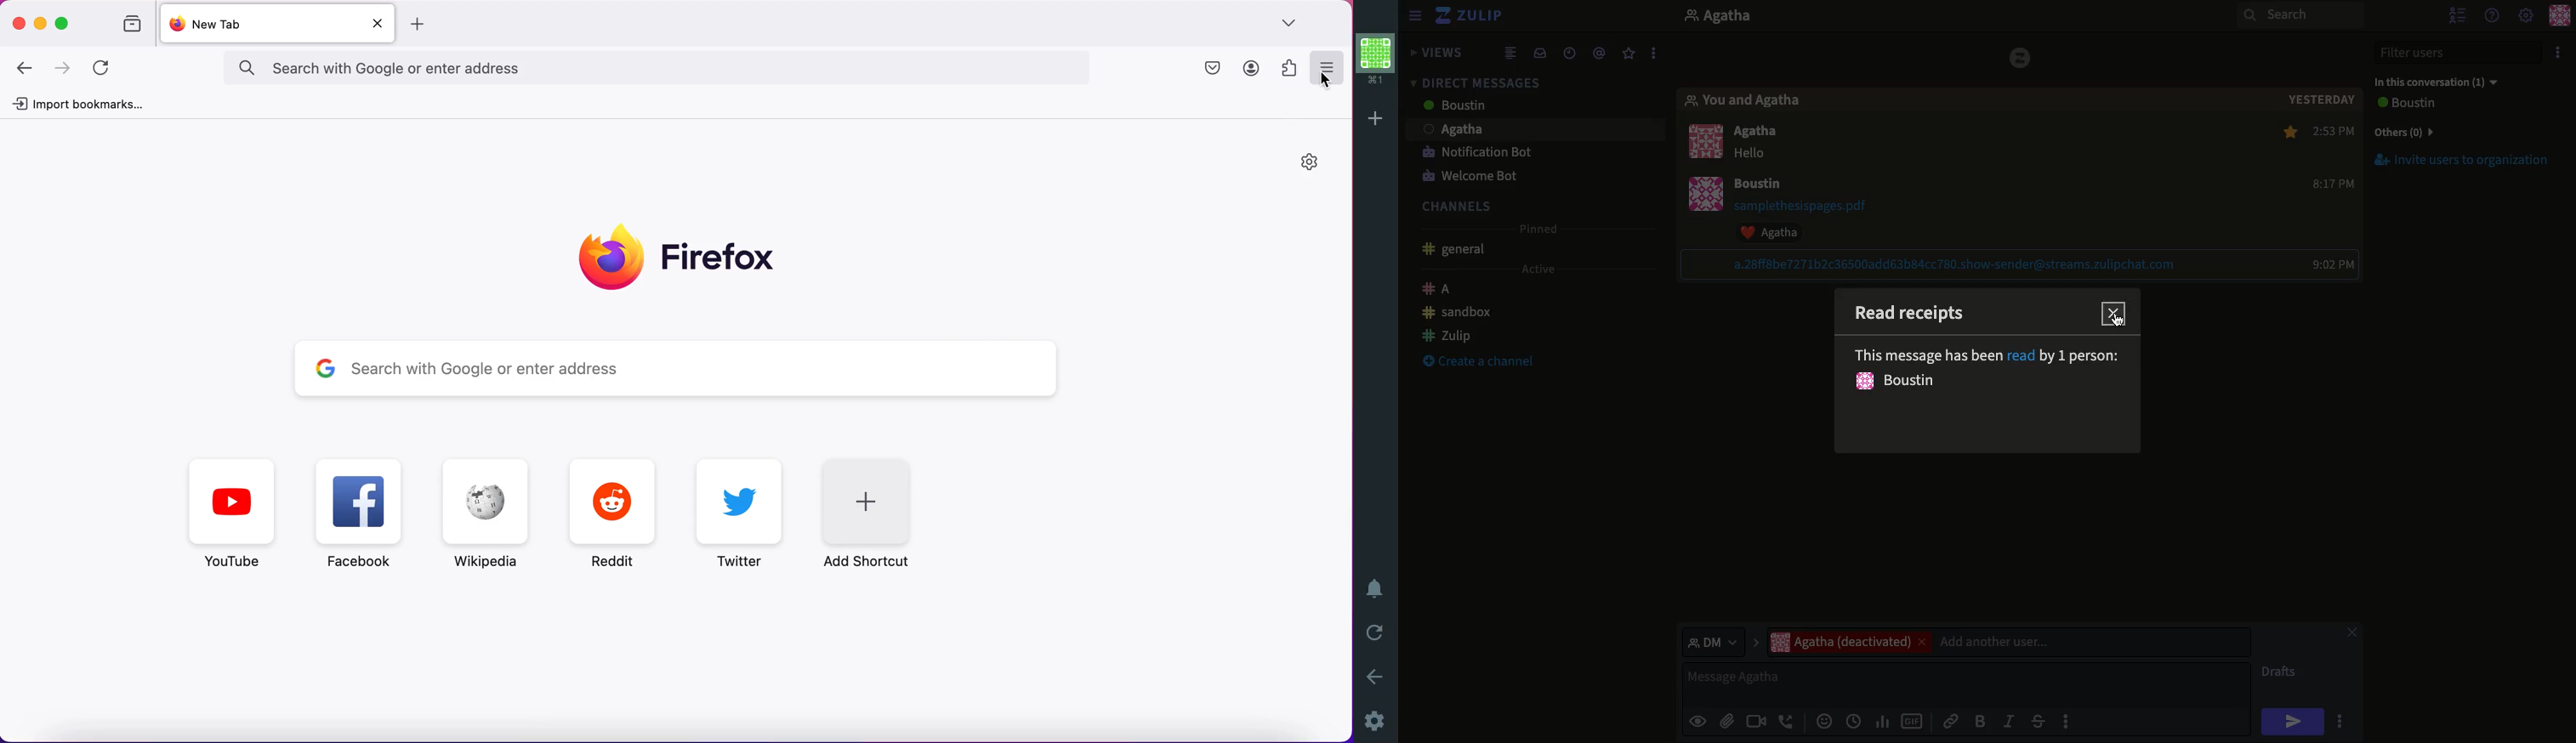 The width and height of the screenshot is (2576, 756). What do you see at coordinates (1752, 101) in the screenshot?
I see `You and user` at bounding box center [1752, 101].